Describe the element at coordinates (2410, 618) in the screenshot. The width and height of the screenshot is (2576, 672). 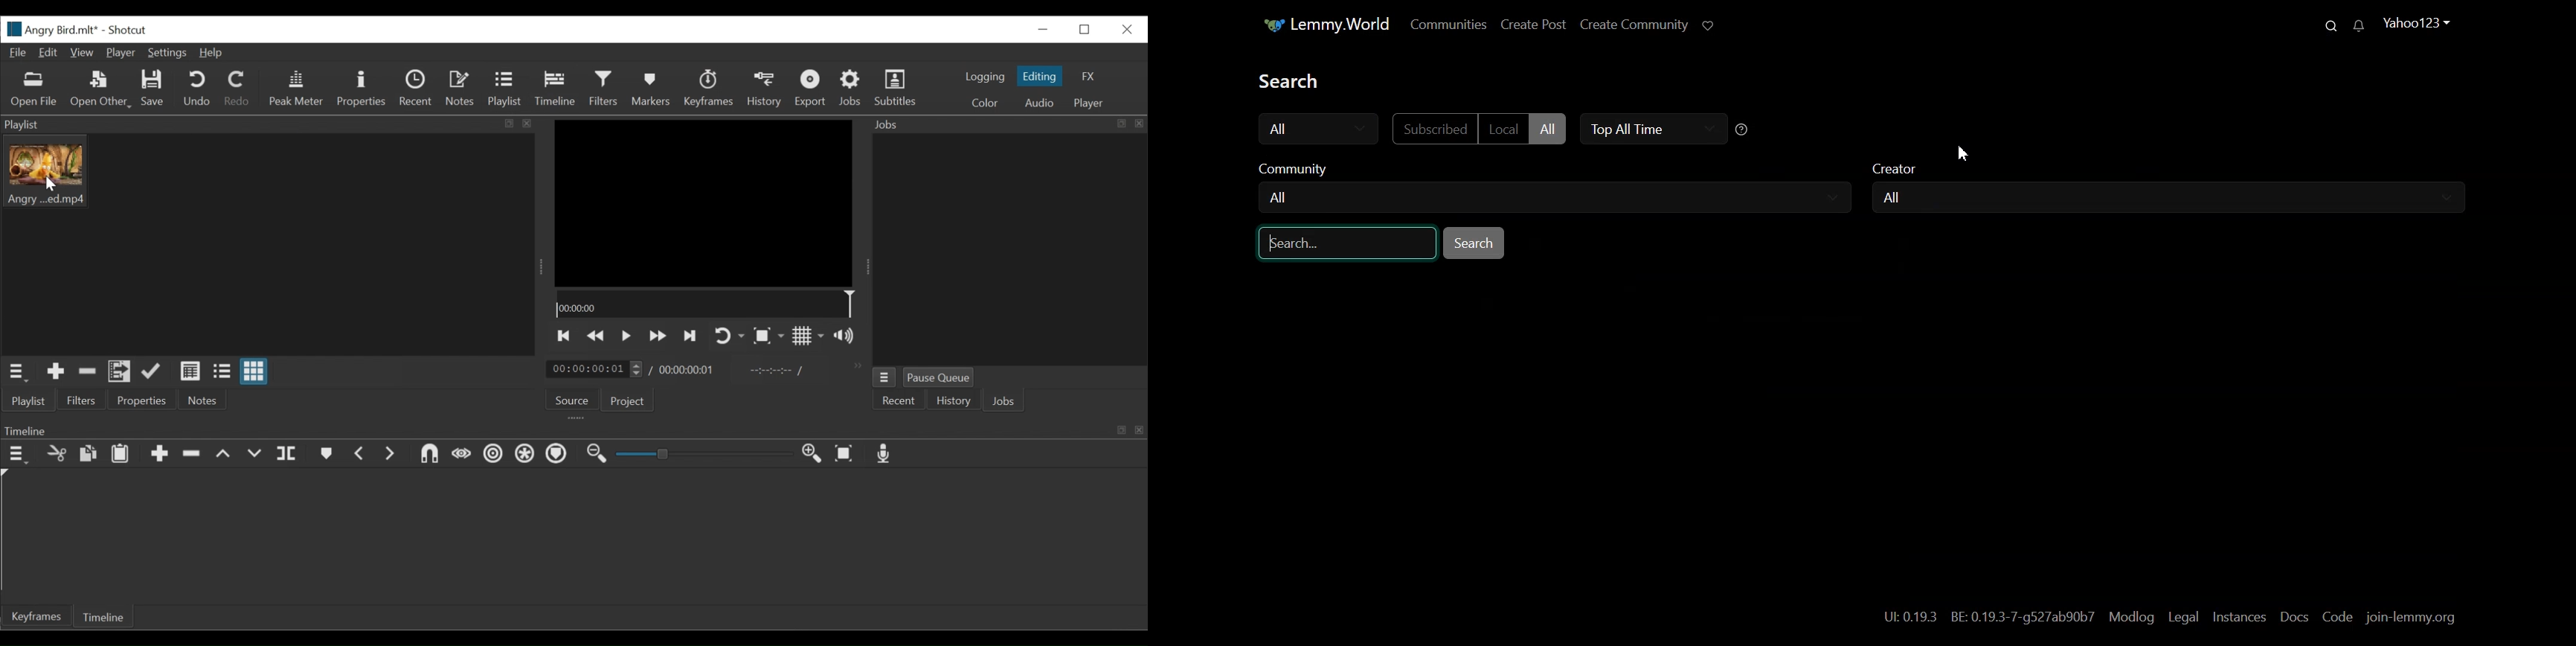
I see `join-lemmy.org` at that location.